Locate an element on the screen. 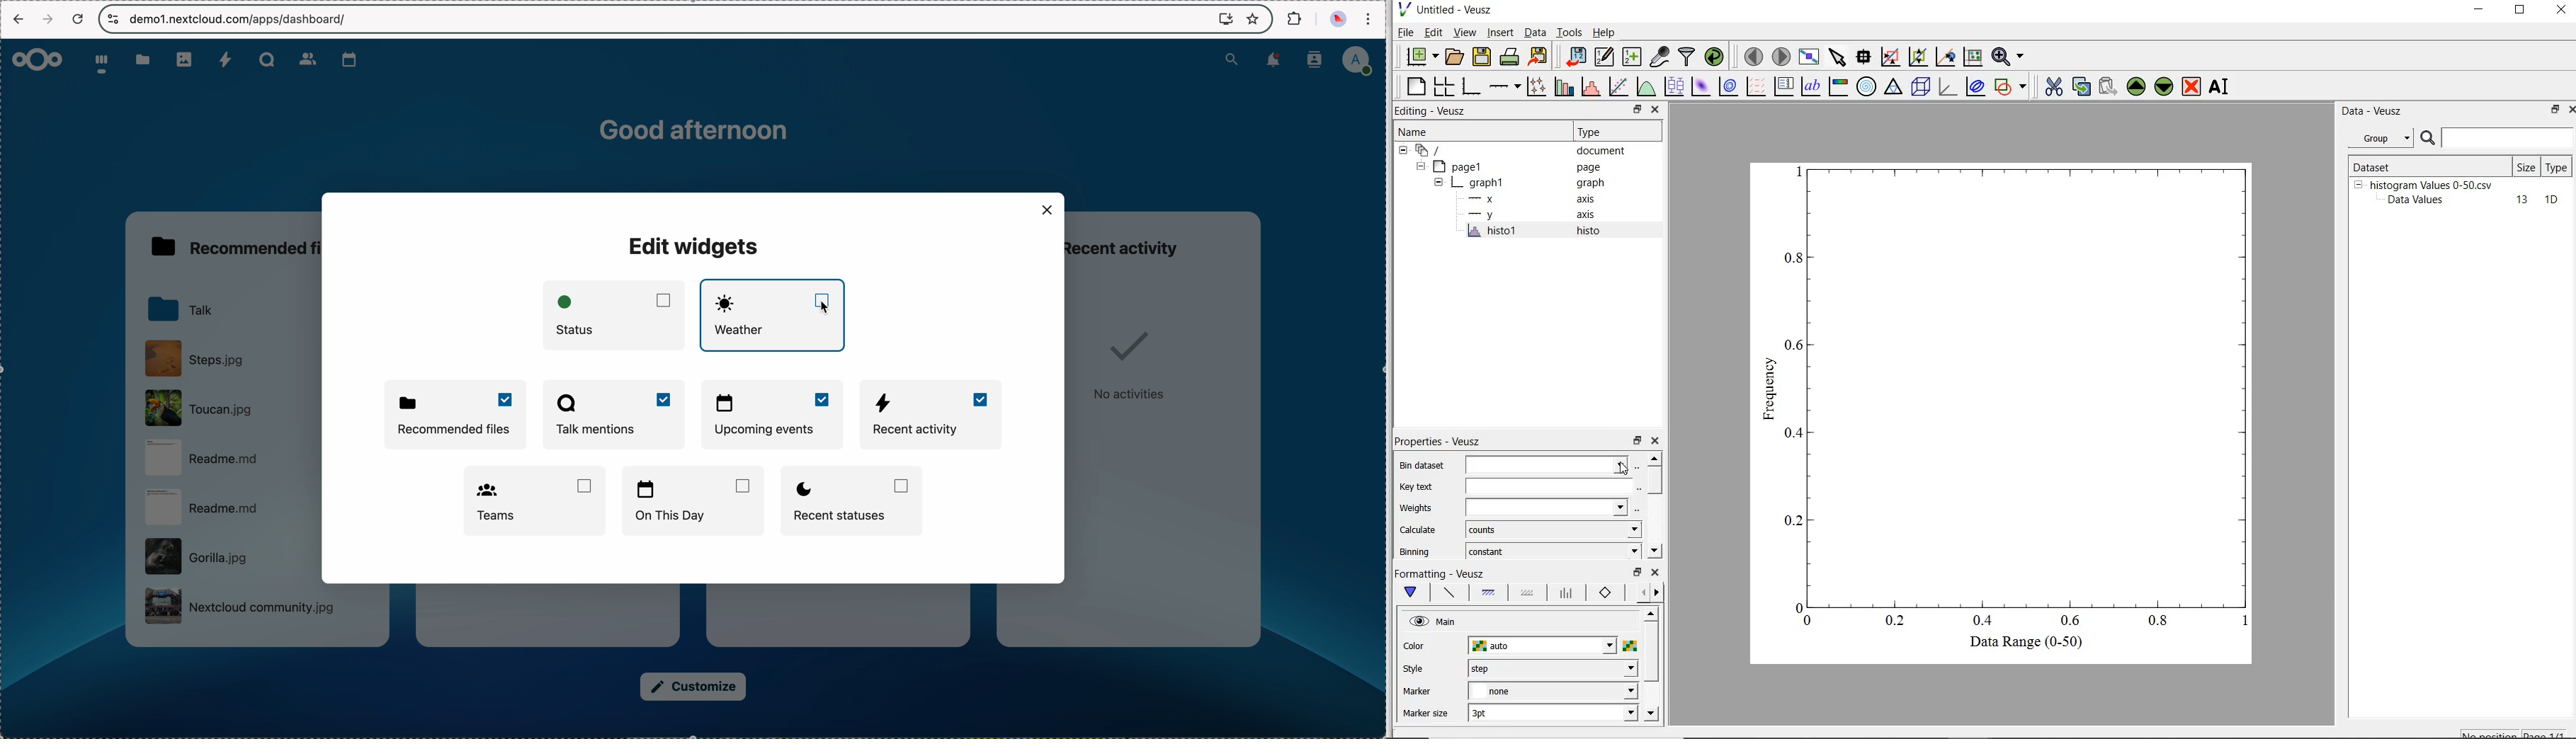  file is located at coordinates (196, 358).